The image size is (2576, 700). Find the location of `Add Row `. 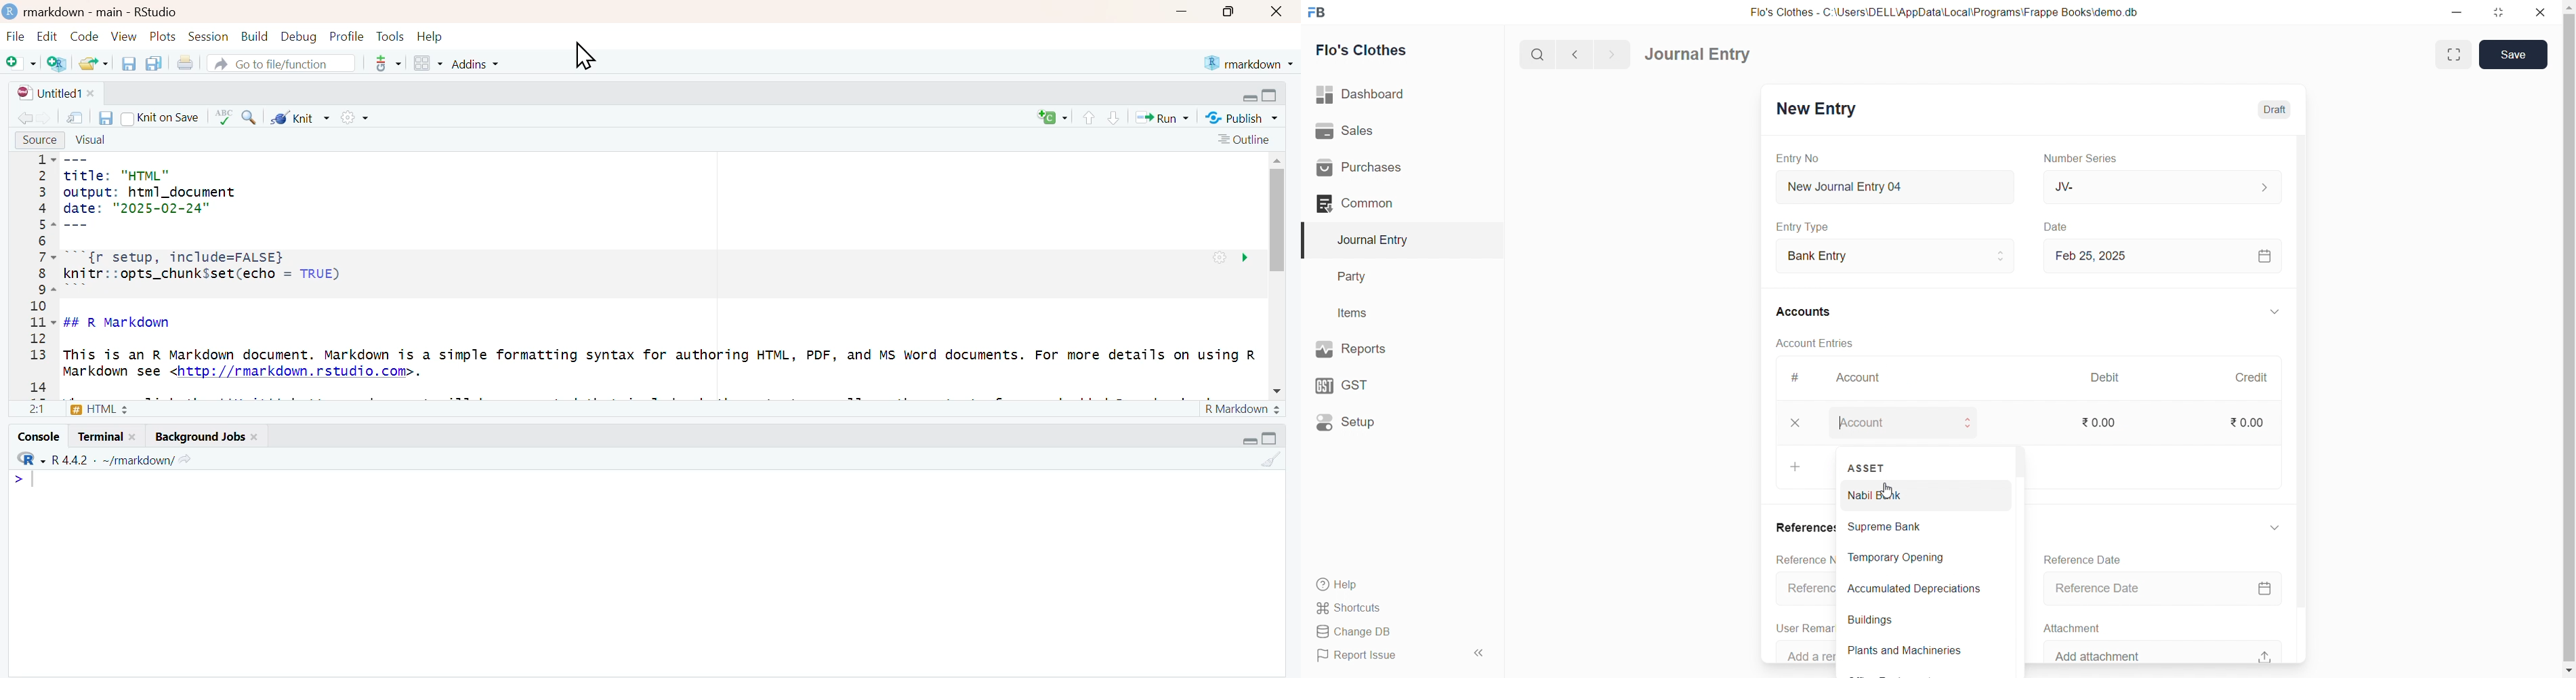

Add Row  is located at coordinates (1798, 467).